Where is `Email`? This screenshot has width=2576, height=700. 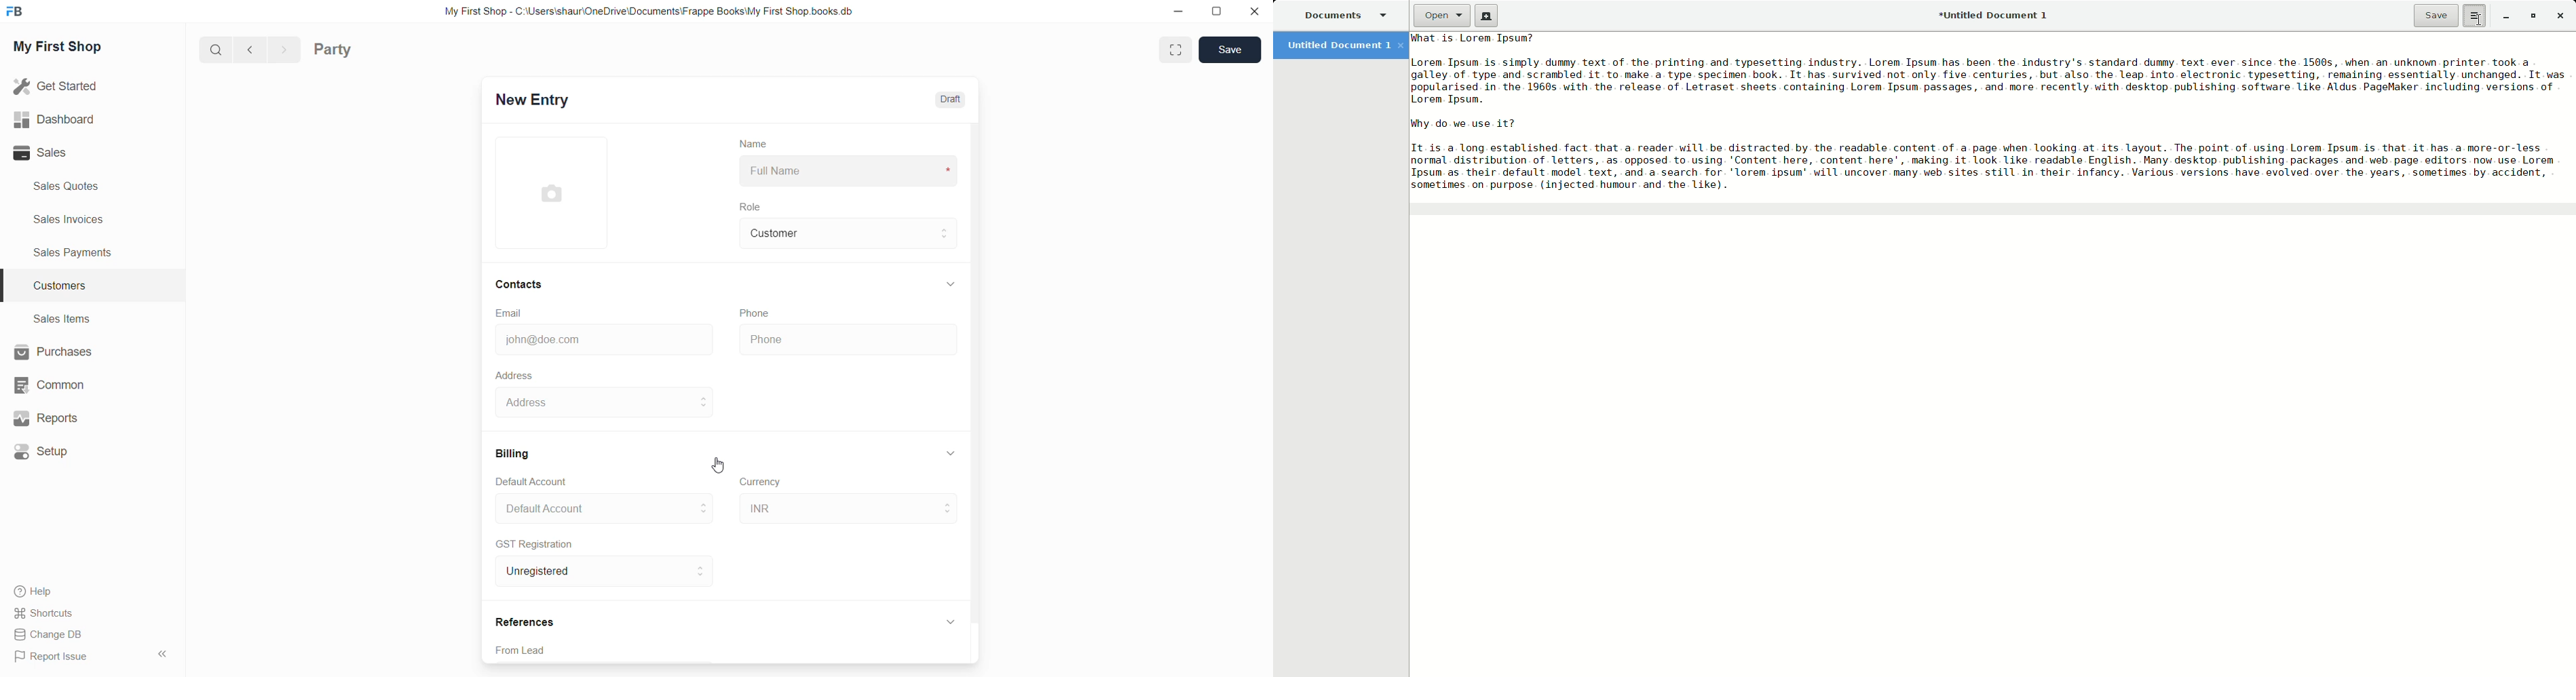
Email is located at coordinates (511, 313).